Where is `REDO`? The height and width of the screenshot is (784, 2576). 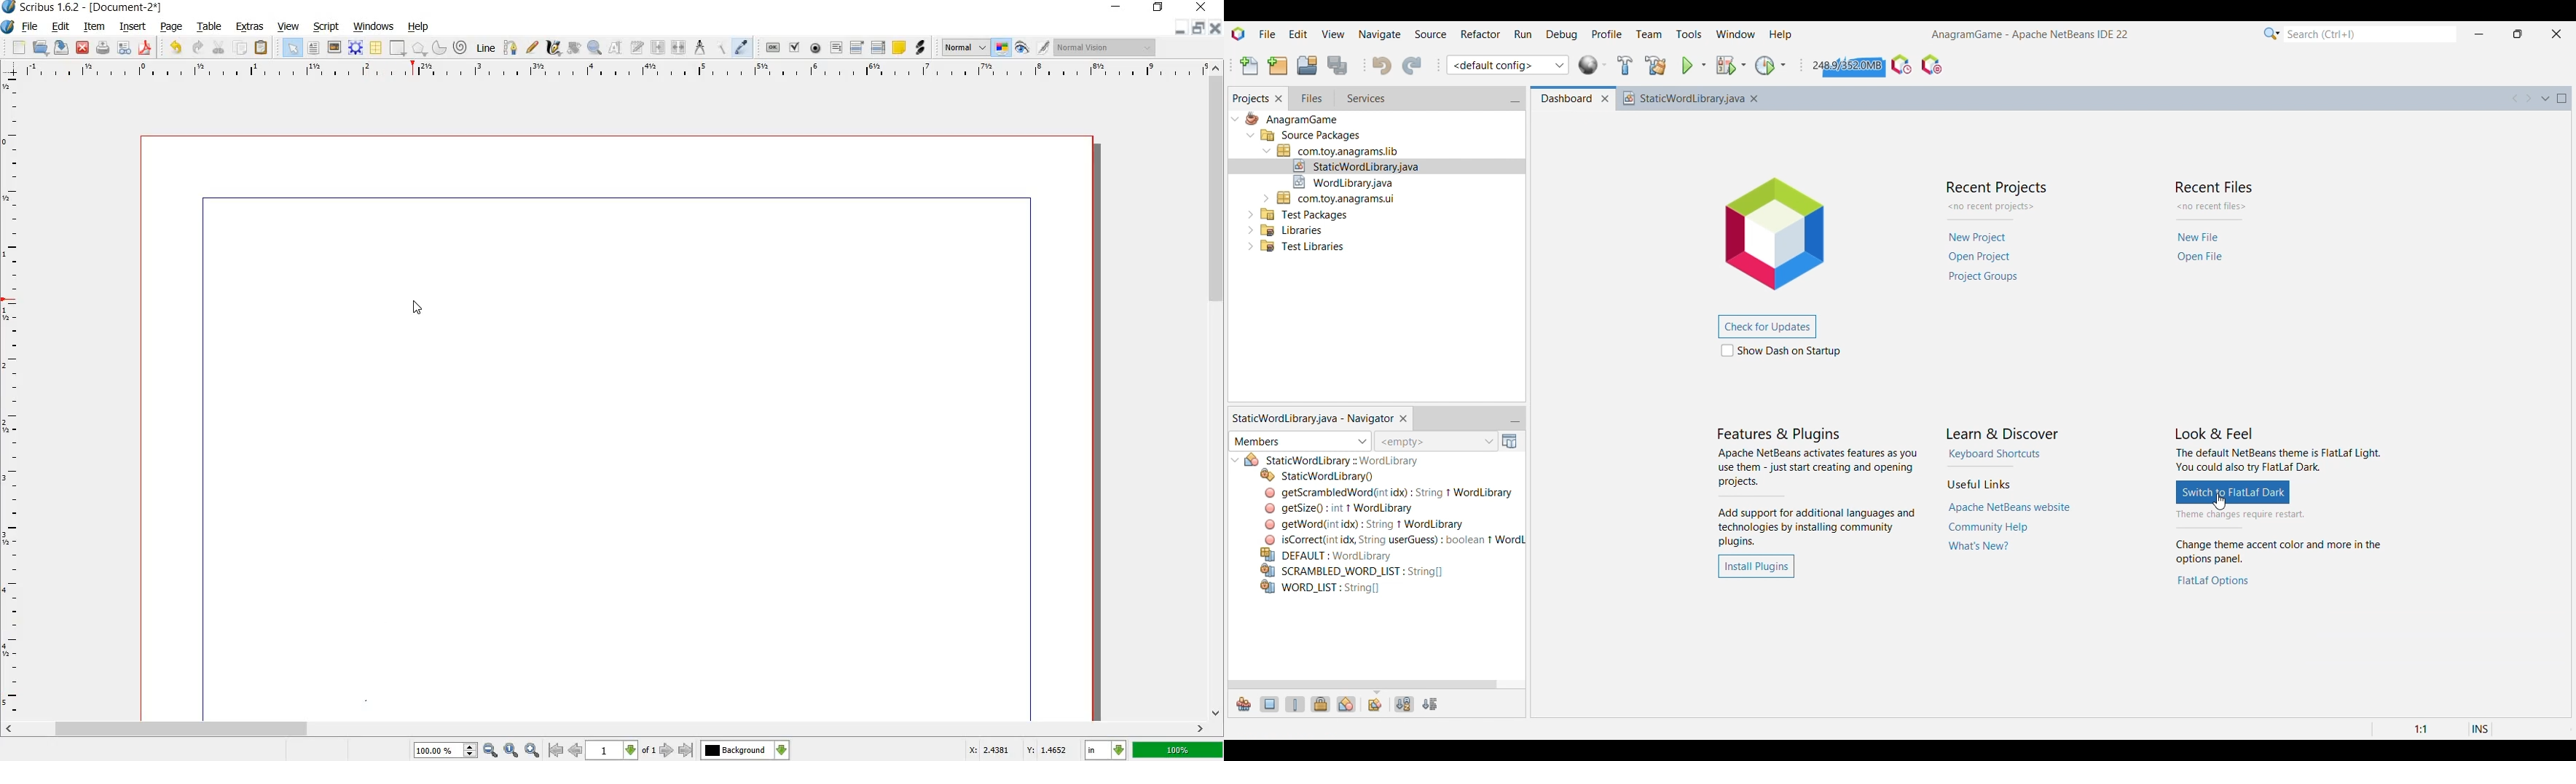
REDO is located at coordinates (198, 48).